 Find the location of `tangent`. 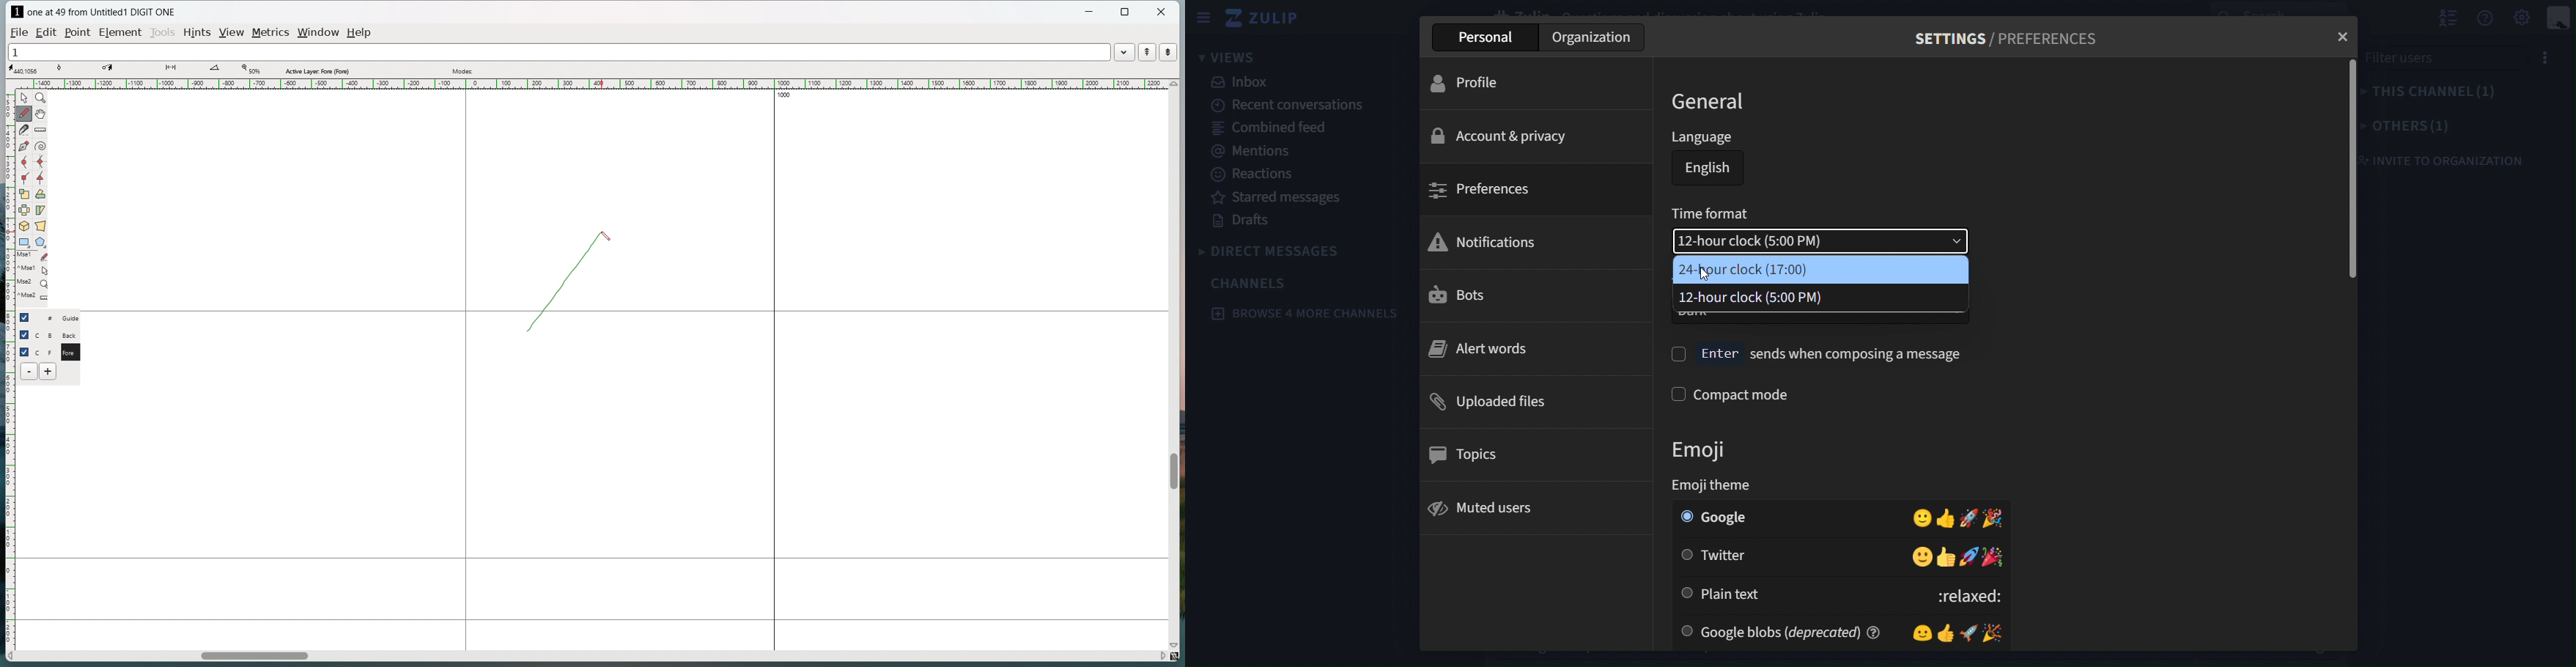

tangent is located at coordinates (61, 68).